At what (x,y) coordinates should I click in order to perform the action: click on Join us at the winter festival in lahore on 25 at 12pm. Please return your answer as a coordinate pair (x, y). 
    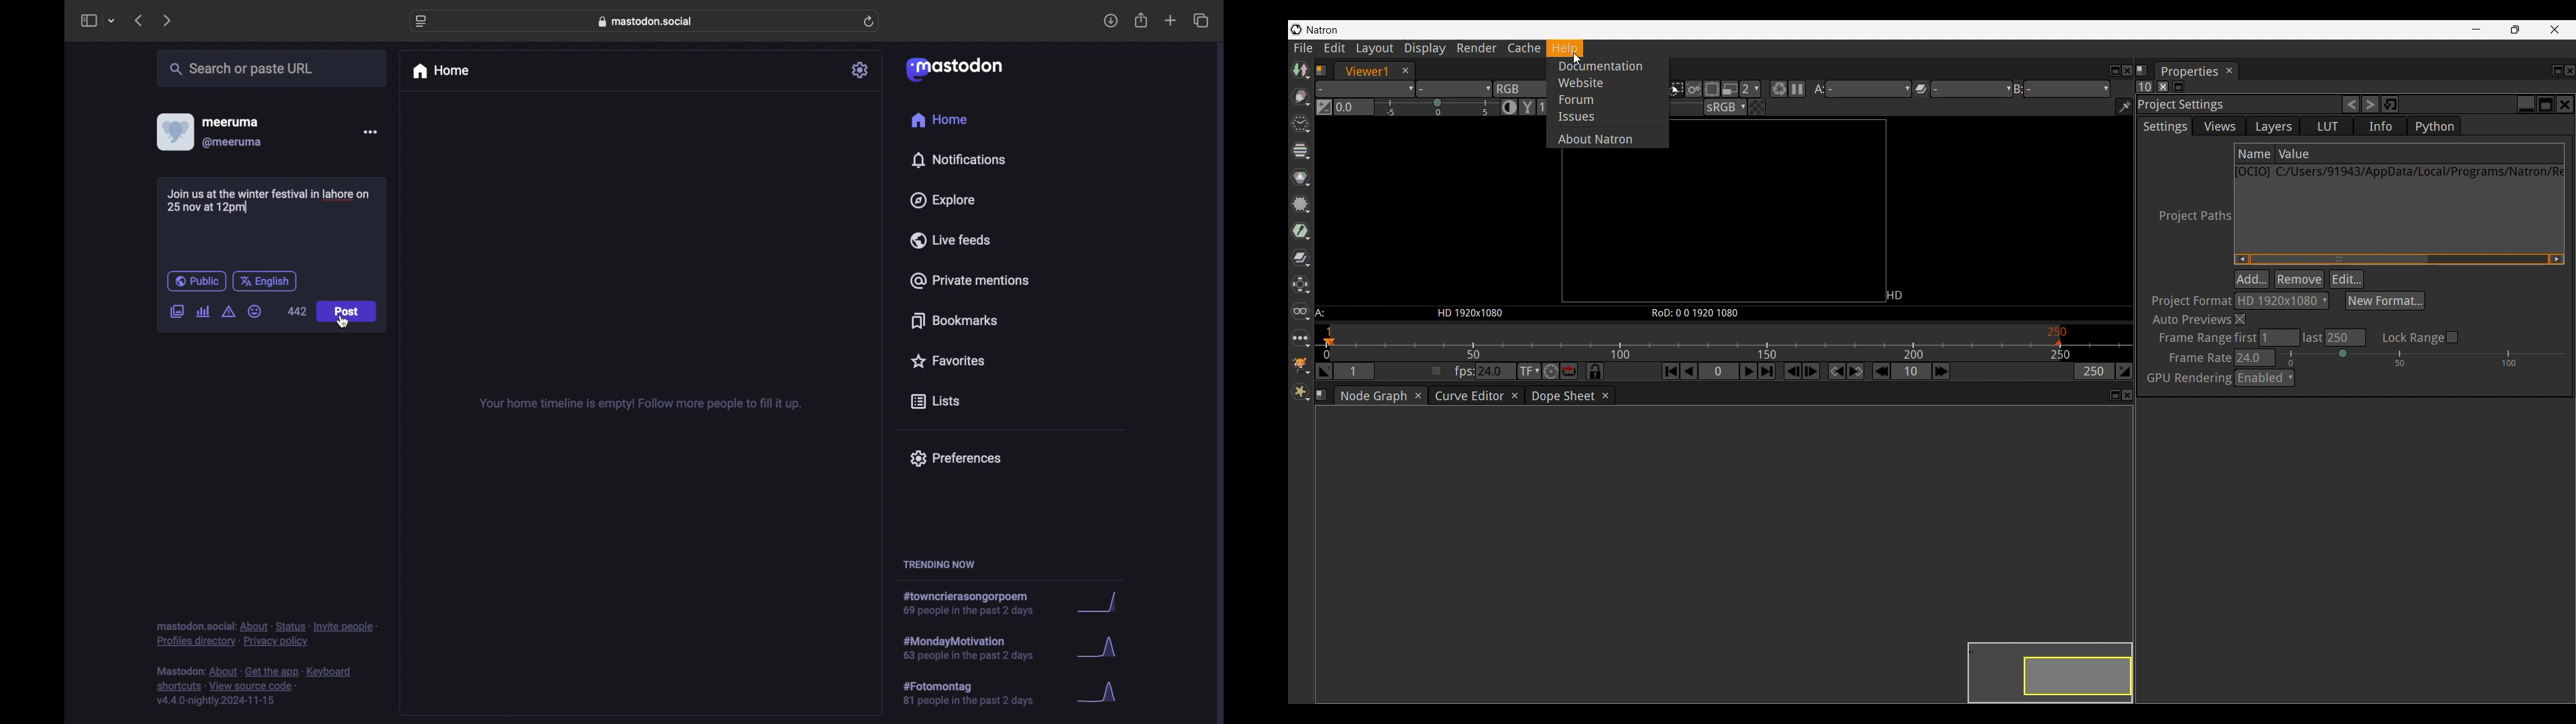
    Looking at the image, I should click on (270, 201).